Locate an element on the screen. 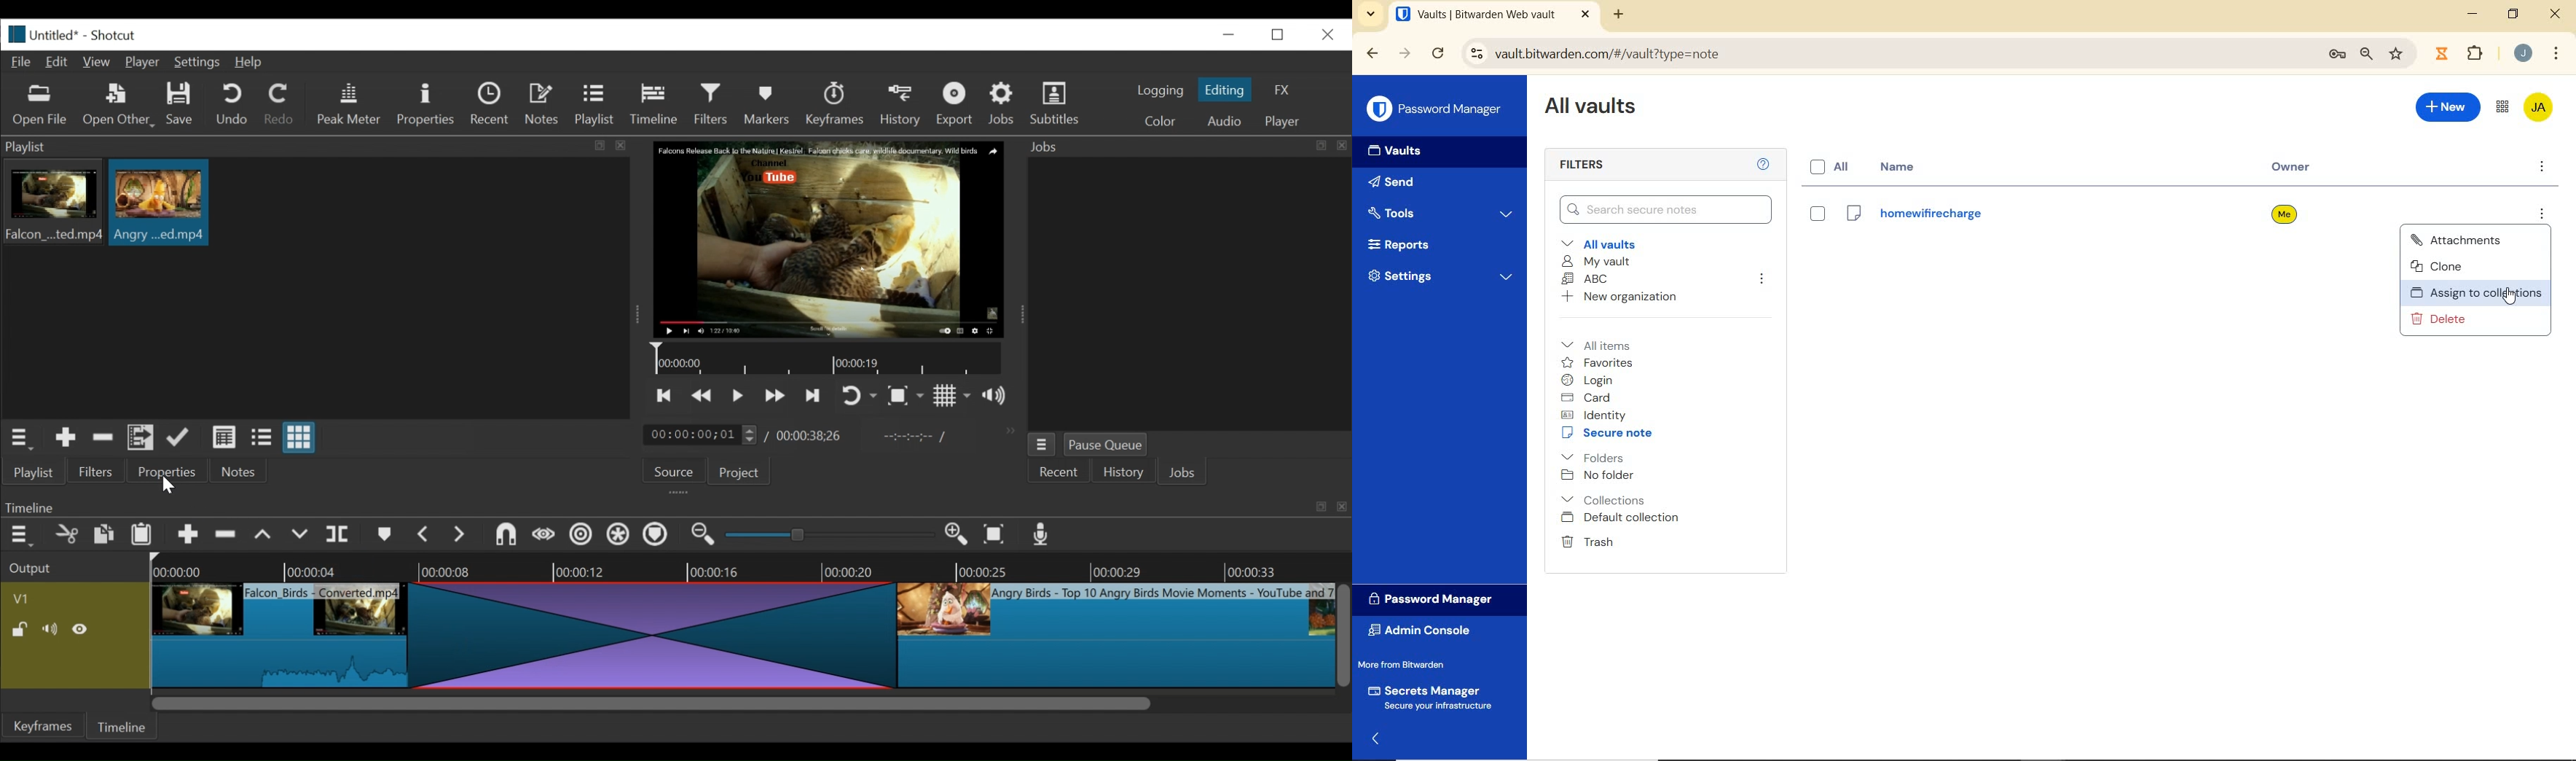  color is located at coordinates (1159, 123).